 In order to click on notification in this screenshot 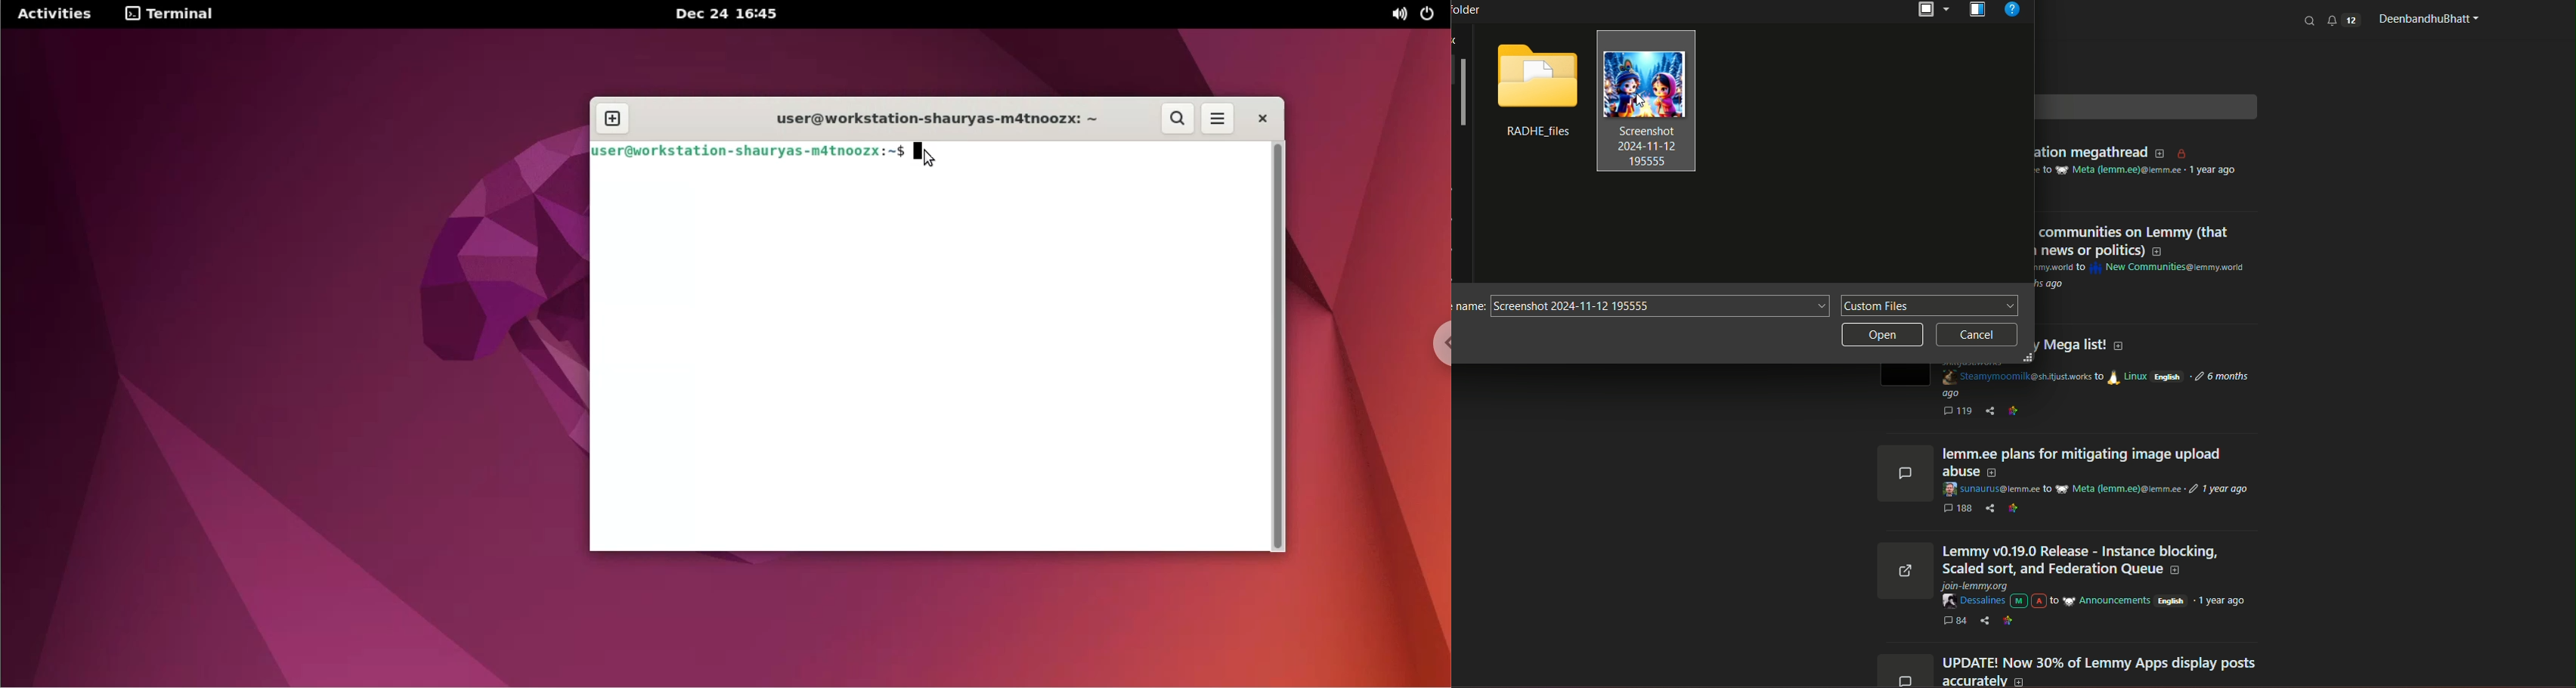, I will do `click(2343, 20)`.